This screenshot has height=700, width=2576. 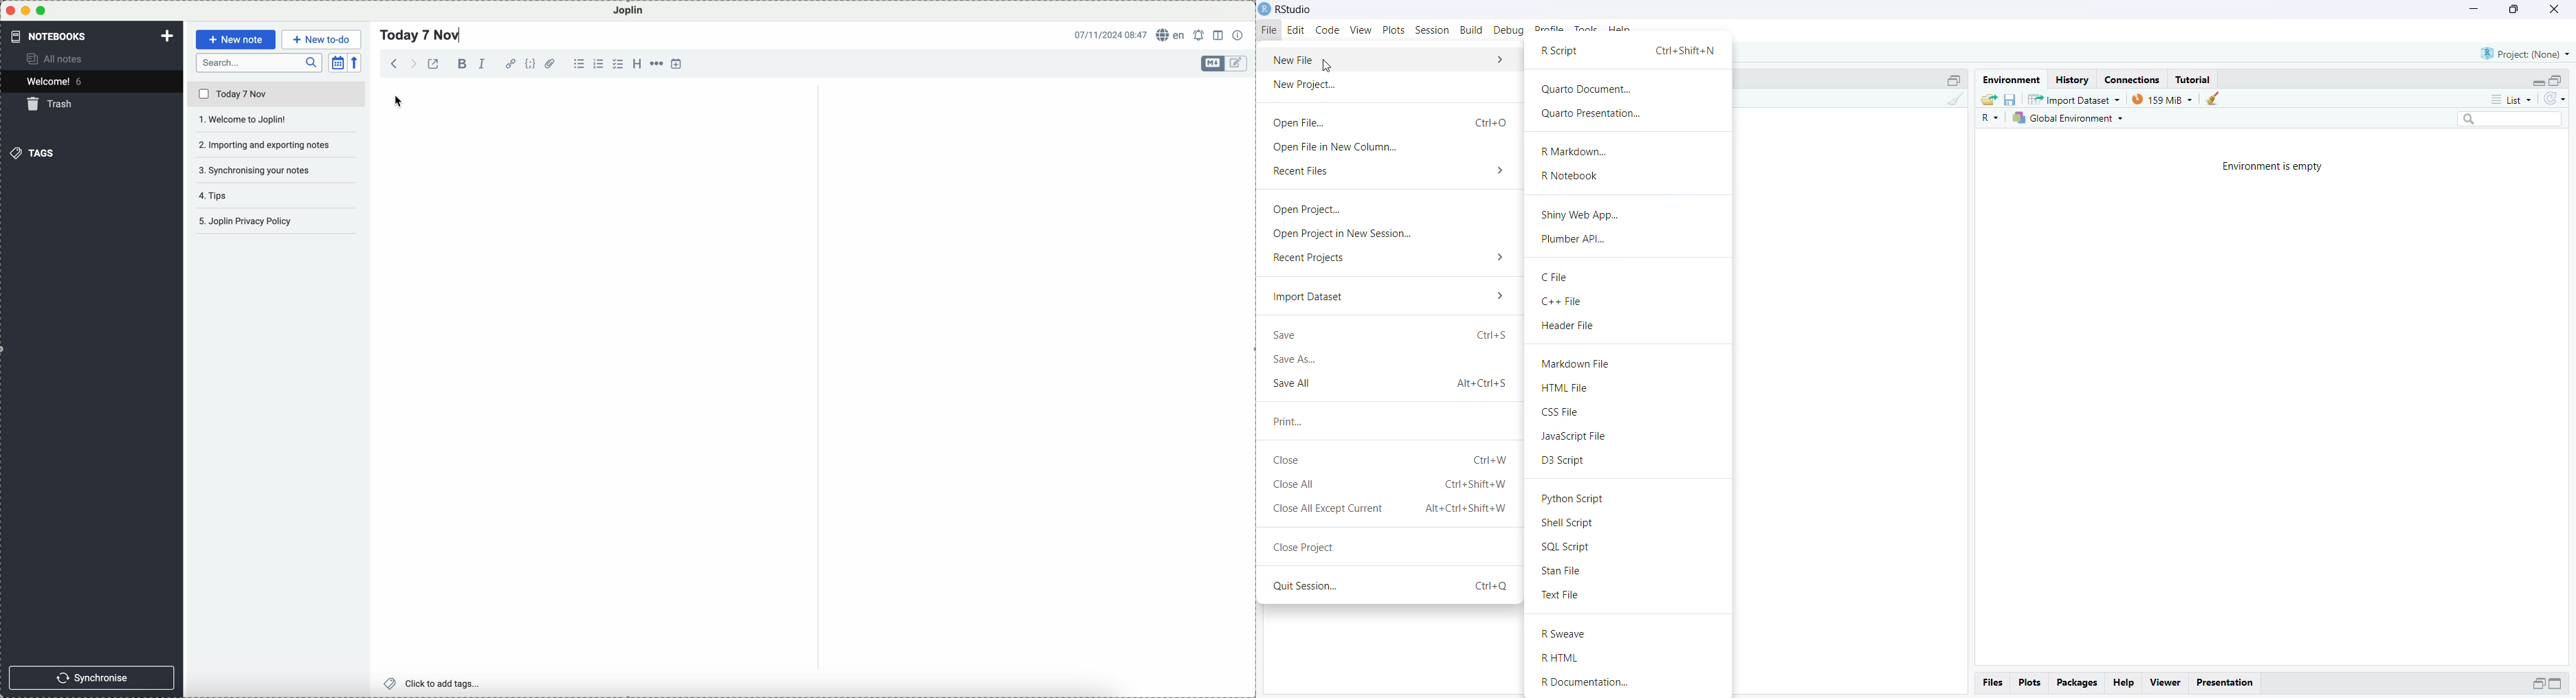 What do you see at coordinates (1473, 30) in the screenshot?
I see `build` at bounding box center [1473, 30].